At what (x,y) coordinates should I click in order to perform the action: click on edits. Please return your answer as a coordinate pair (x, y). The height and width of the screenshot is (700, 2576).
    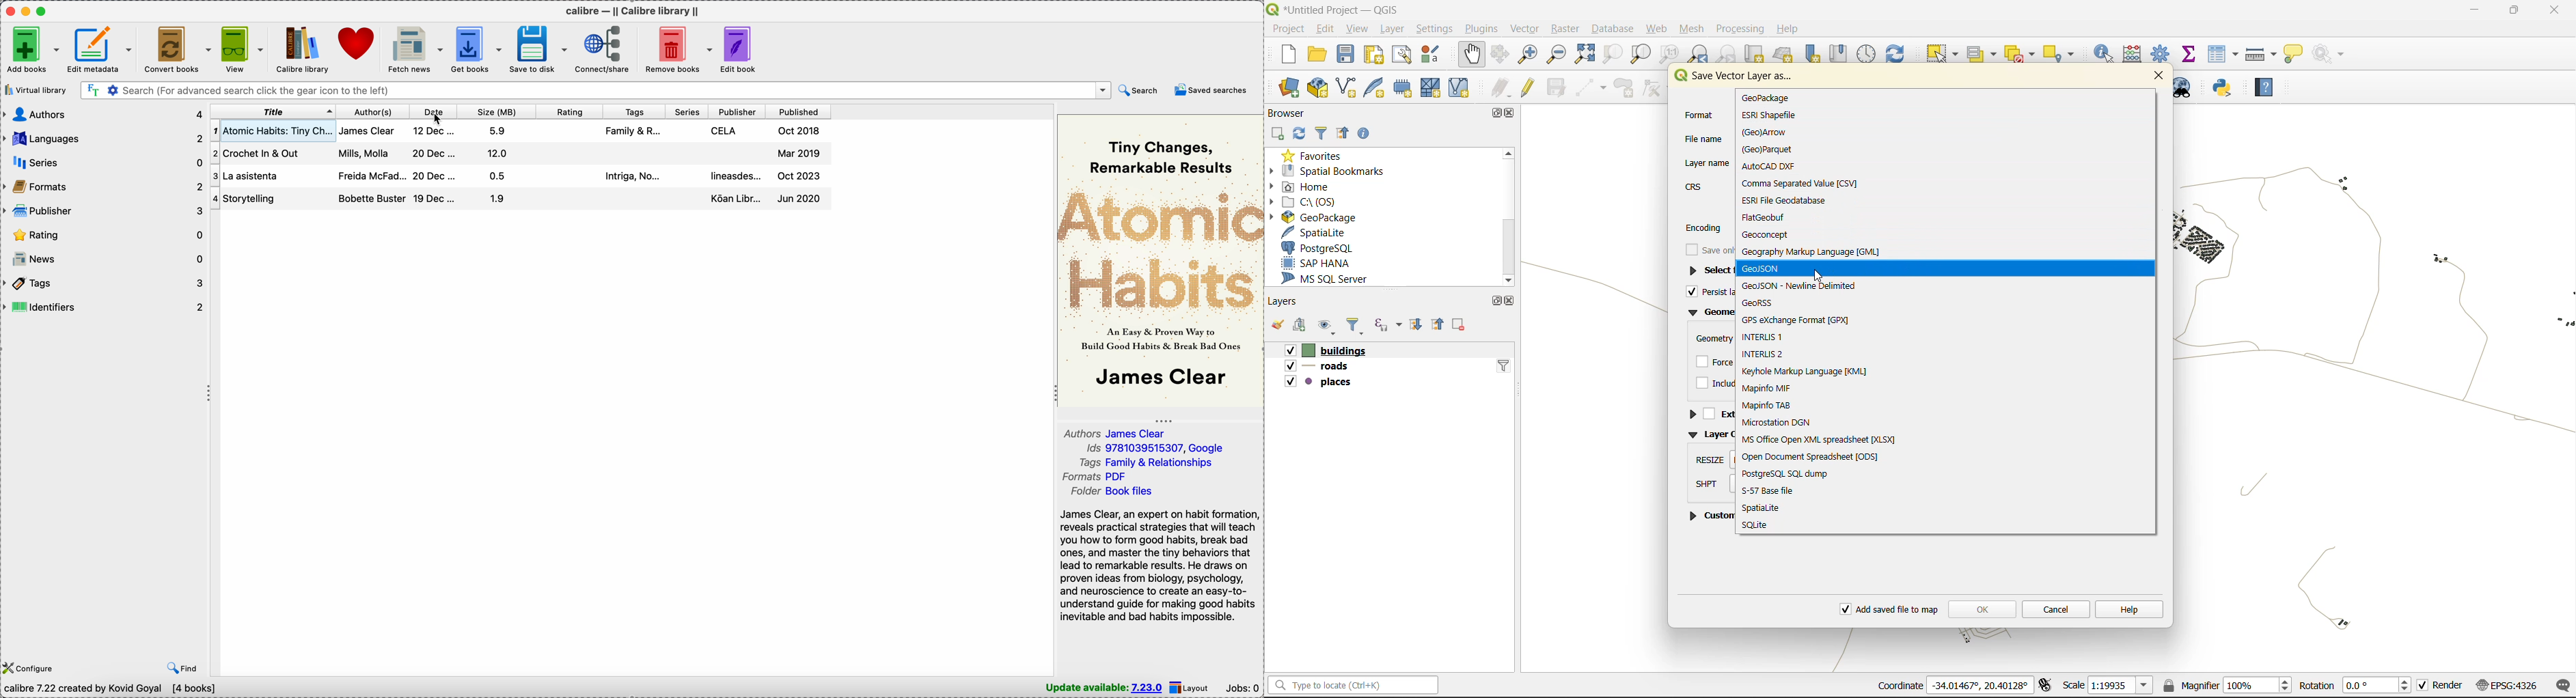
    Looking at the image, I should click on (1501, 86).